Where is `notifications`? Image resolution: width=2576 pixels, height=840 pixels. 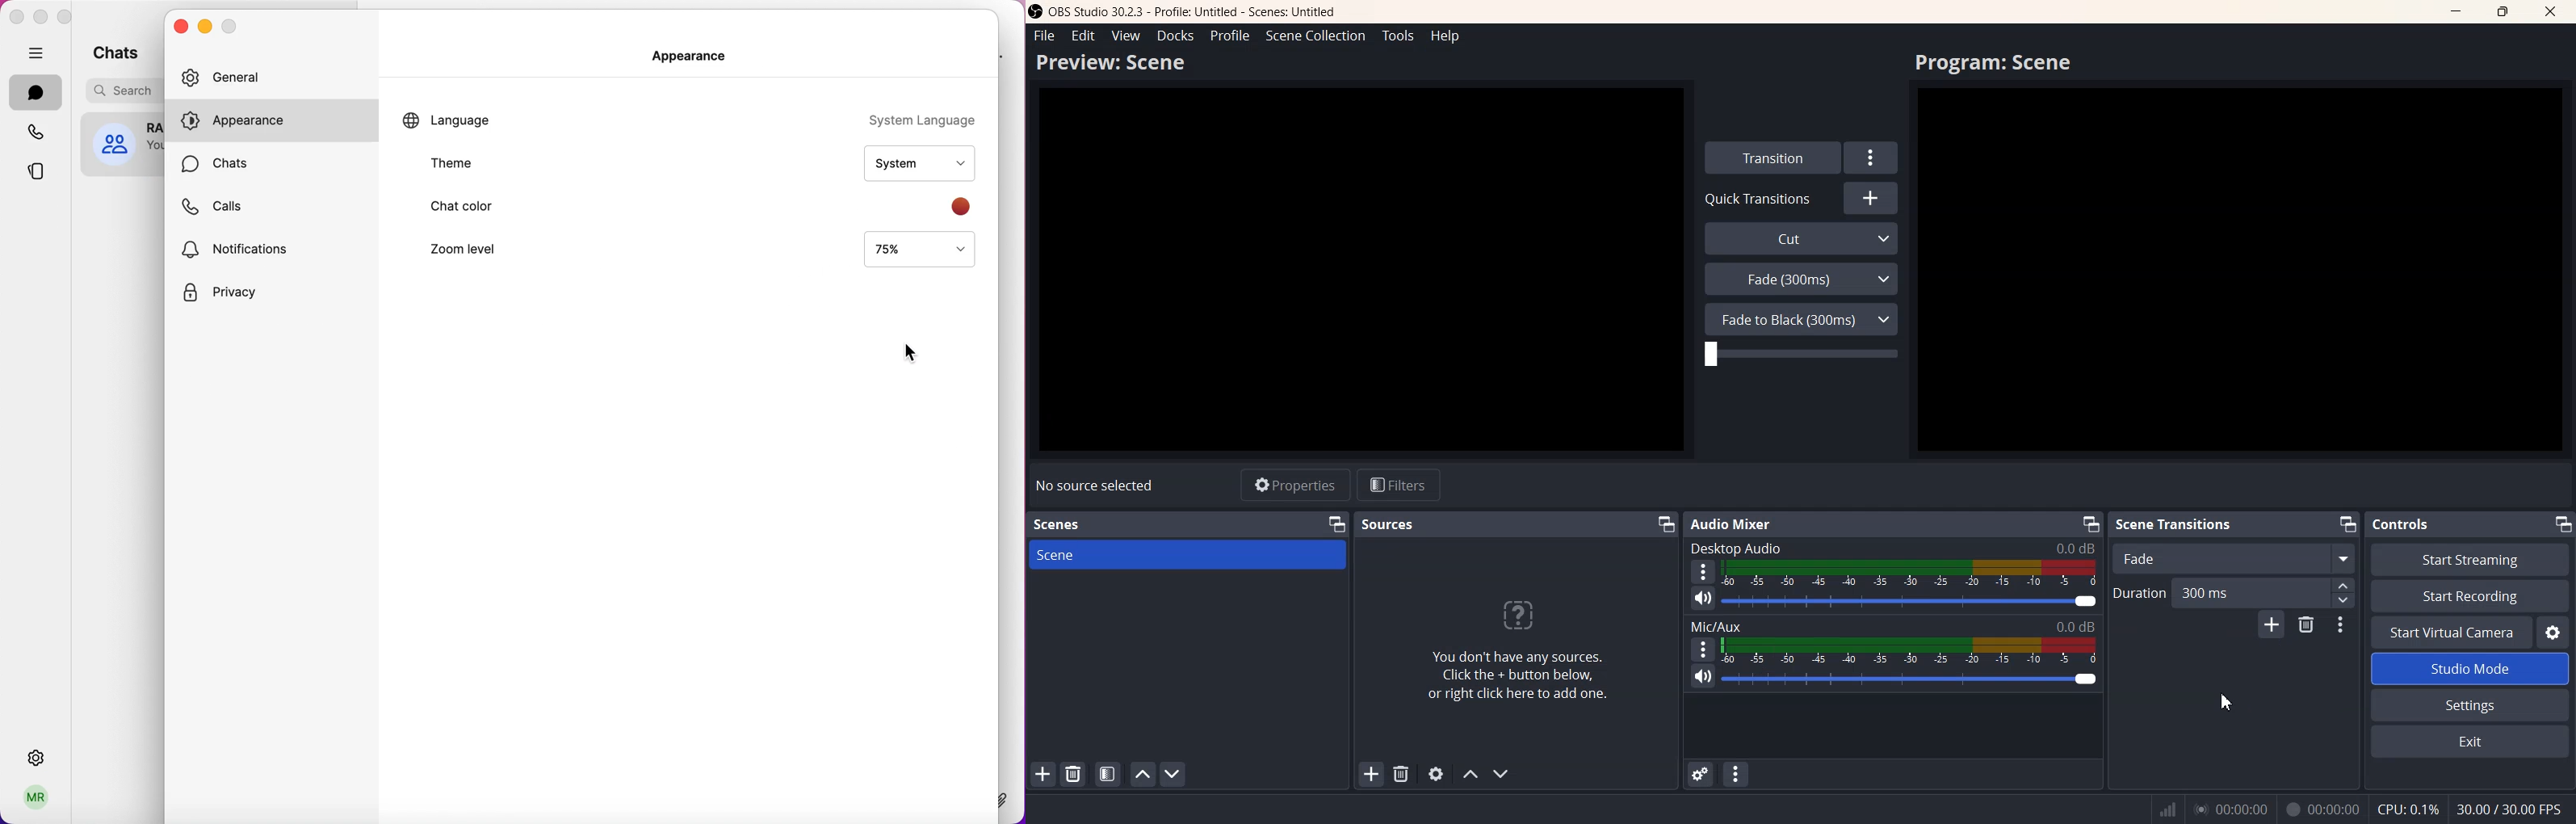
notifications is located at coordinates (262, 248).